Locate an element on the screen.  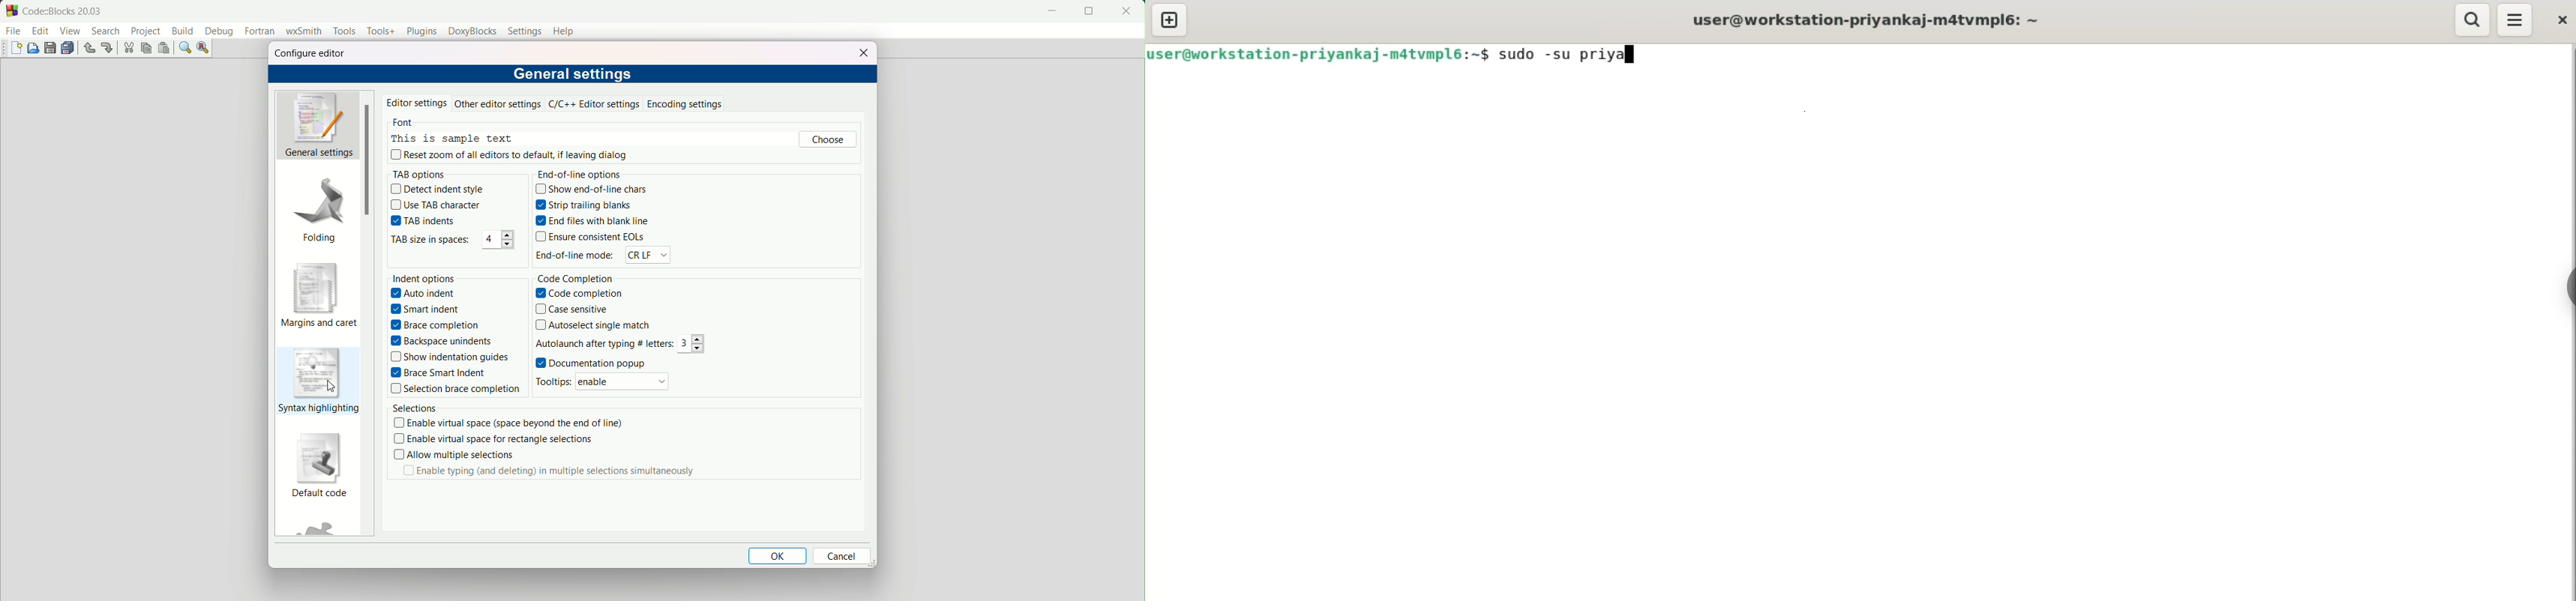
doxyblocks is located at coordinates (473, 31).